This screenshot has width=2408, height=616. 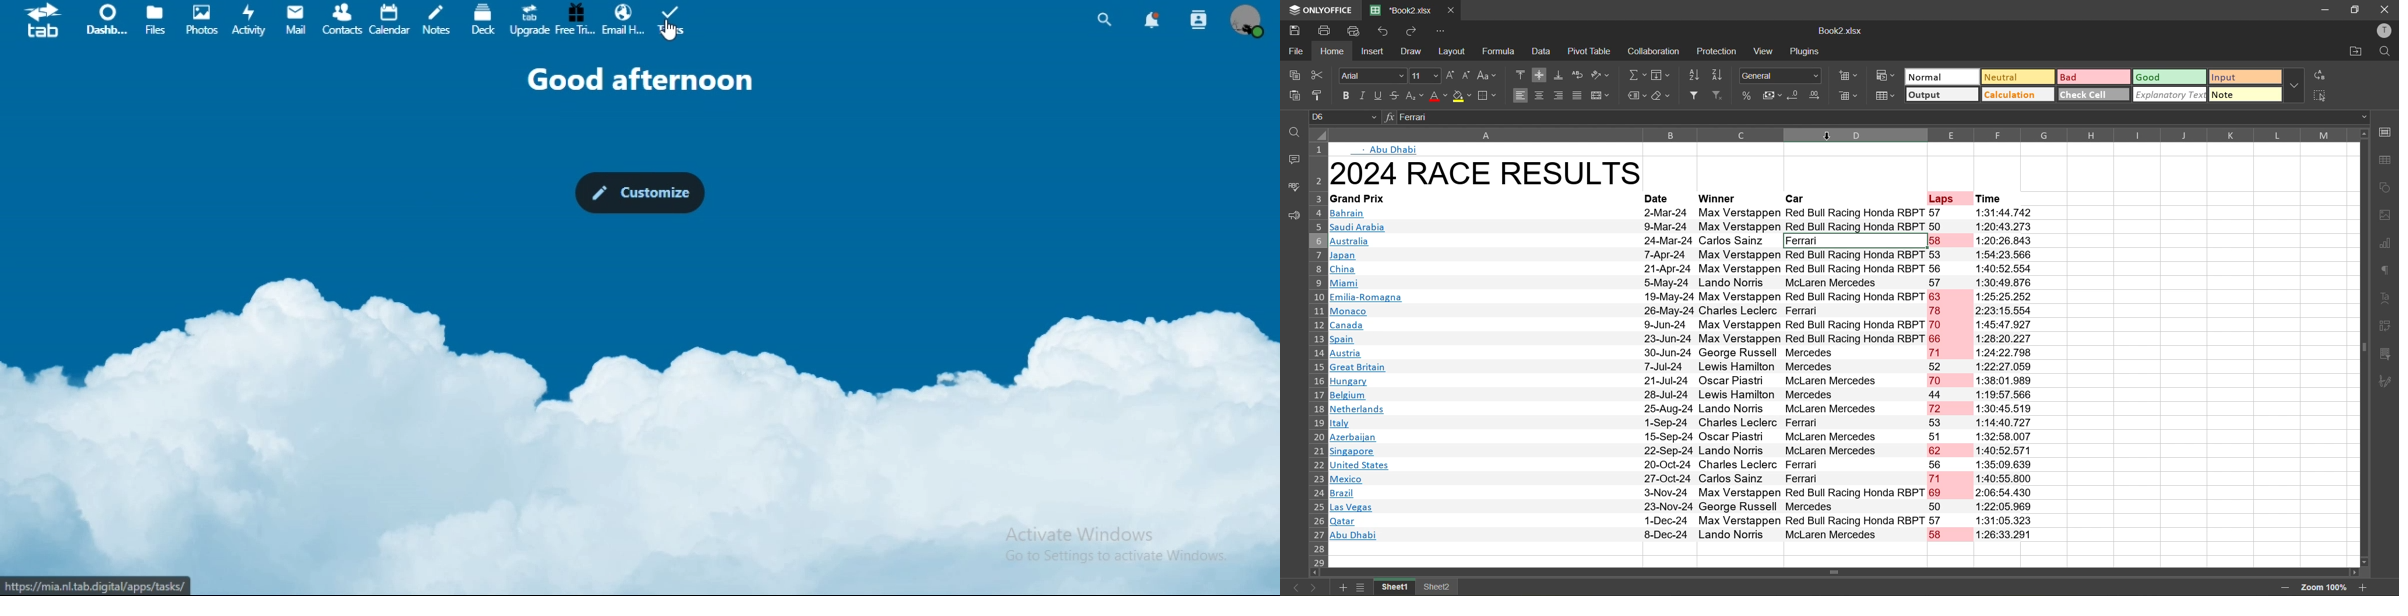 What do you see at coordinates (1718, 76) in the screenshot?
I see `sort descending` at bounding box center [1718, 76].